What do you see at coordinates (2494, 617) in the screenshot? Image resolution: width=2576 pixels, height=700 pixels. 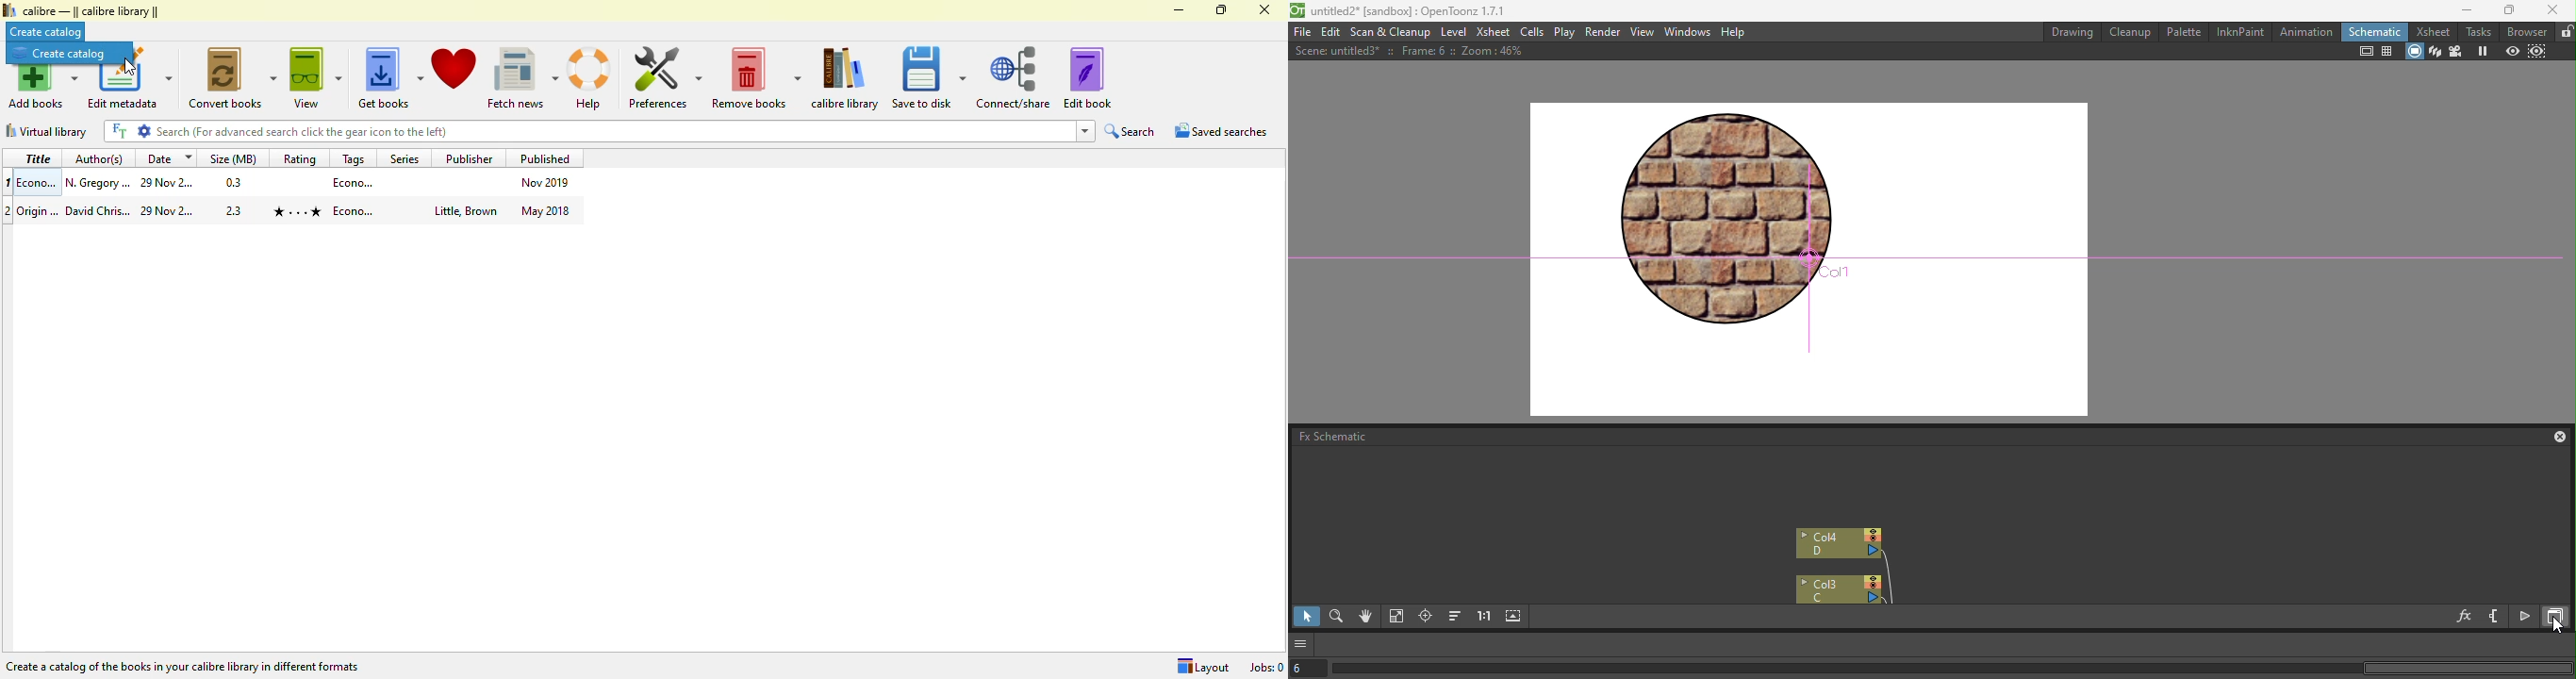 I see `New output` at bounding box center [2494, 617].